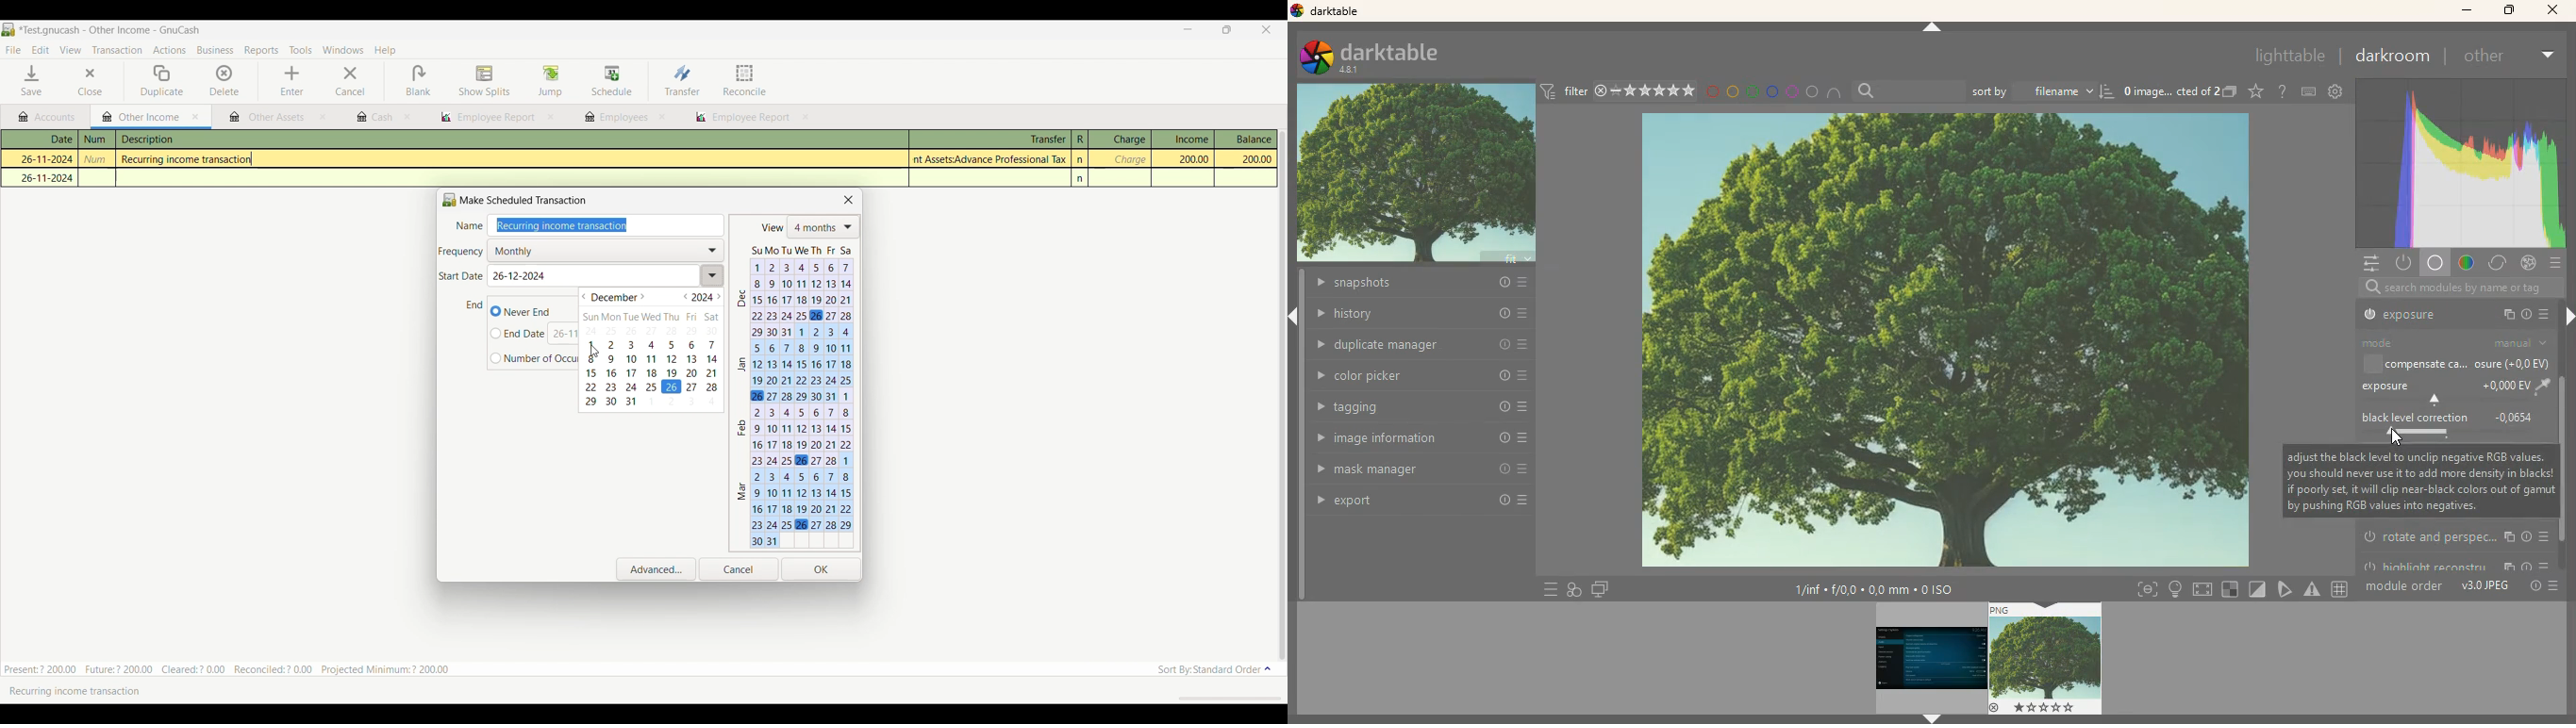 This screenshot has width=2576, height=728. Describe the element at coordinates (1771, 90) in the screenshot. I see `blue circle` at that location.